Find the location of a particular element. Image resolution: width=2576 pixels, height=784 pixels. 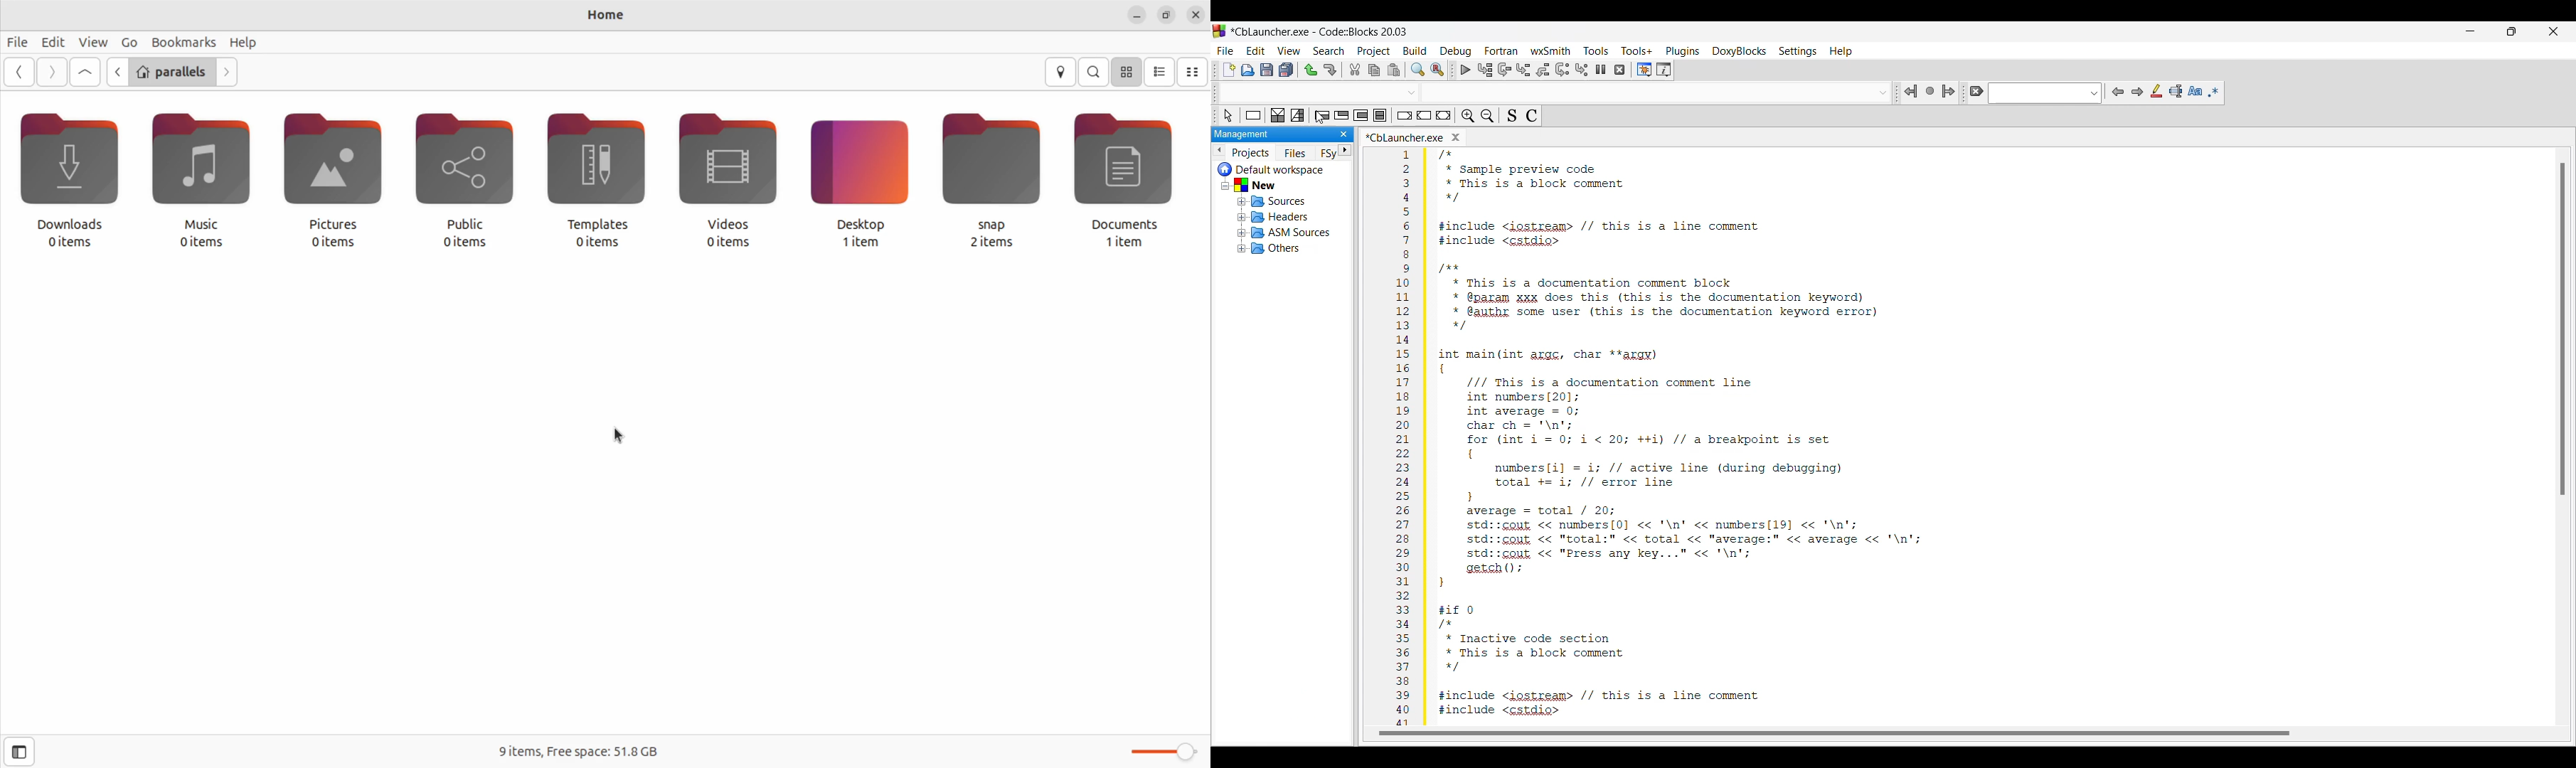

Highlight is located at coordinates (2156, 91).